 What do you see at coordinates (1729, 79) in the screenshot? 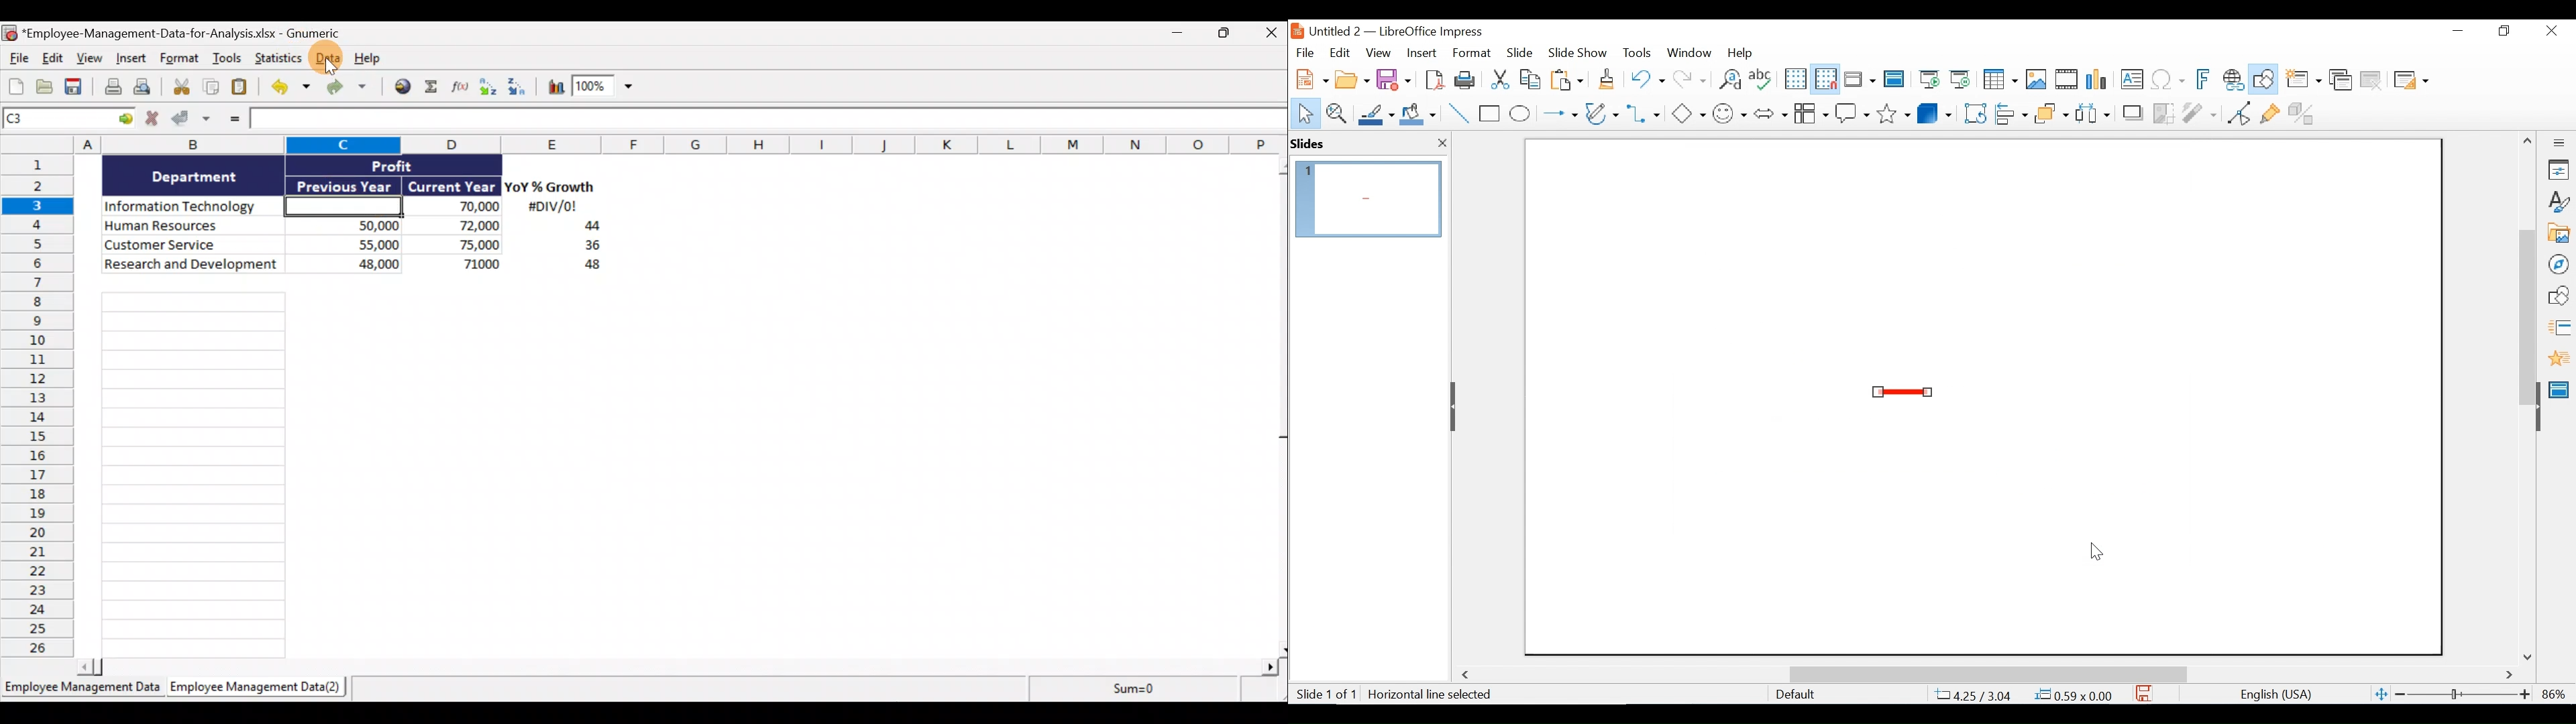
I see `Find and Replace` at bounding box center [1729, 79].